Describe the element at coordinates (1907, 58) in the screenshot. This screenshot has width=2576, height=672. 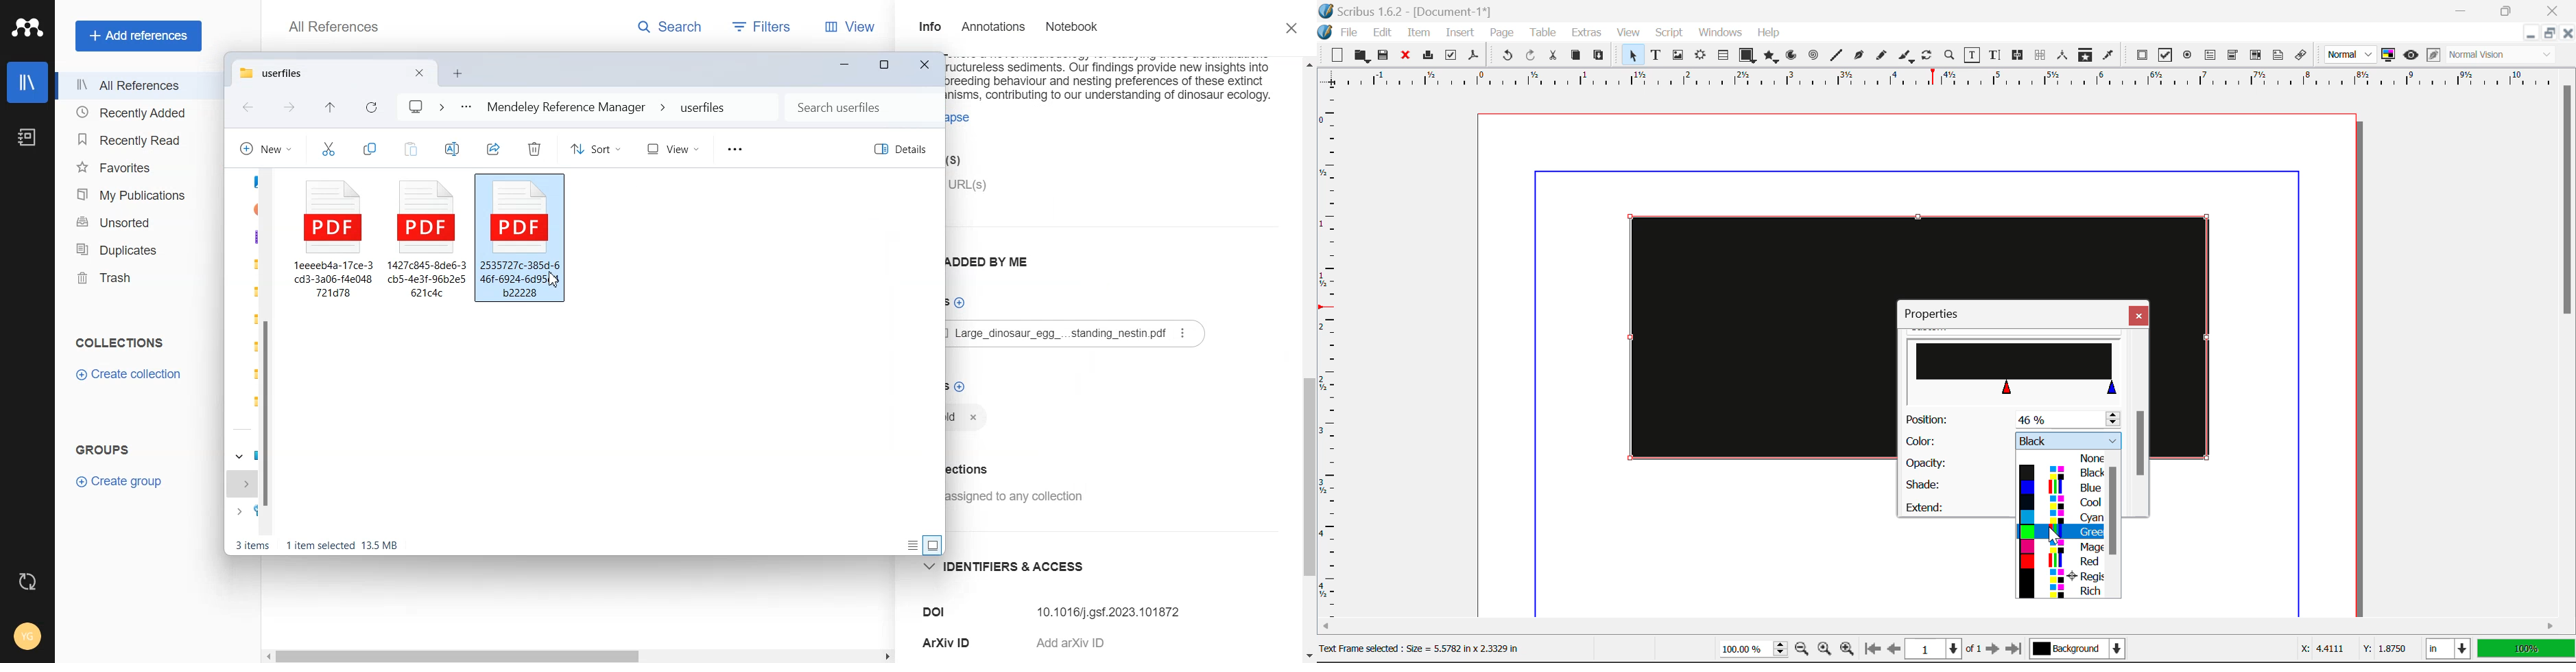
I see `Calligraphic Line` at that location.